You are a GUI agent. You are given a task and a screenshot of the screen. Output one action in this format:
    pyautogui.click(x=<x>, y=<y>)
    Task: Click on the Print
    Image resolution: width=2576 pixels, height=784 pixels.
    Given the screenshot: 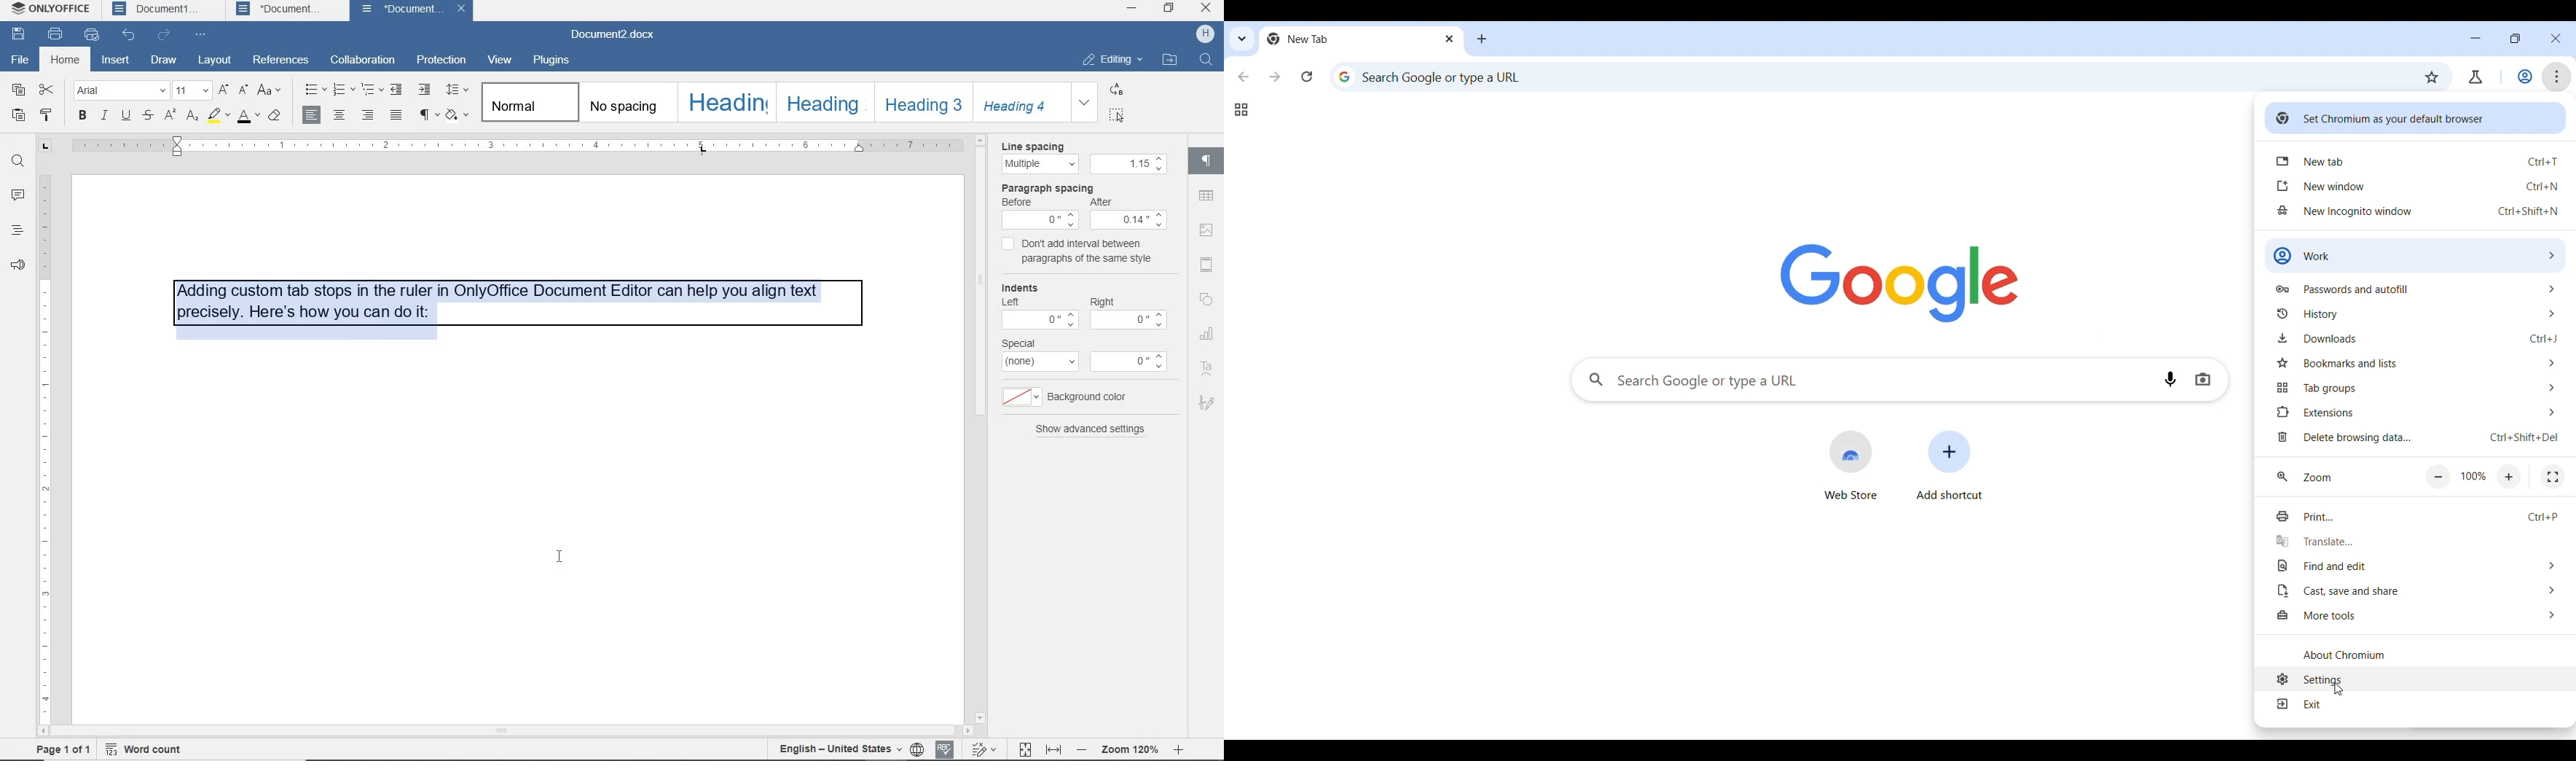 What is the action you would take?
    pyautogui.click(x=2417, y=516)
    